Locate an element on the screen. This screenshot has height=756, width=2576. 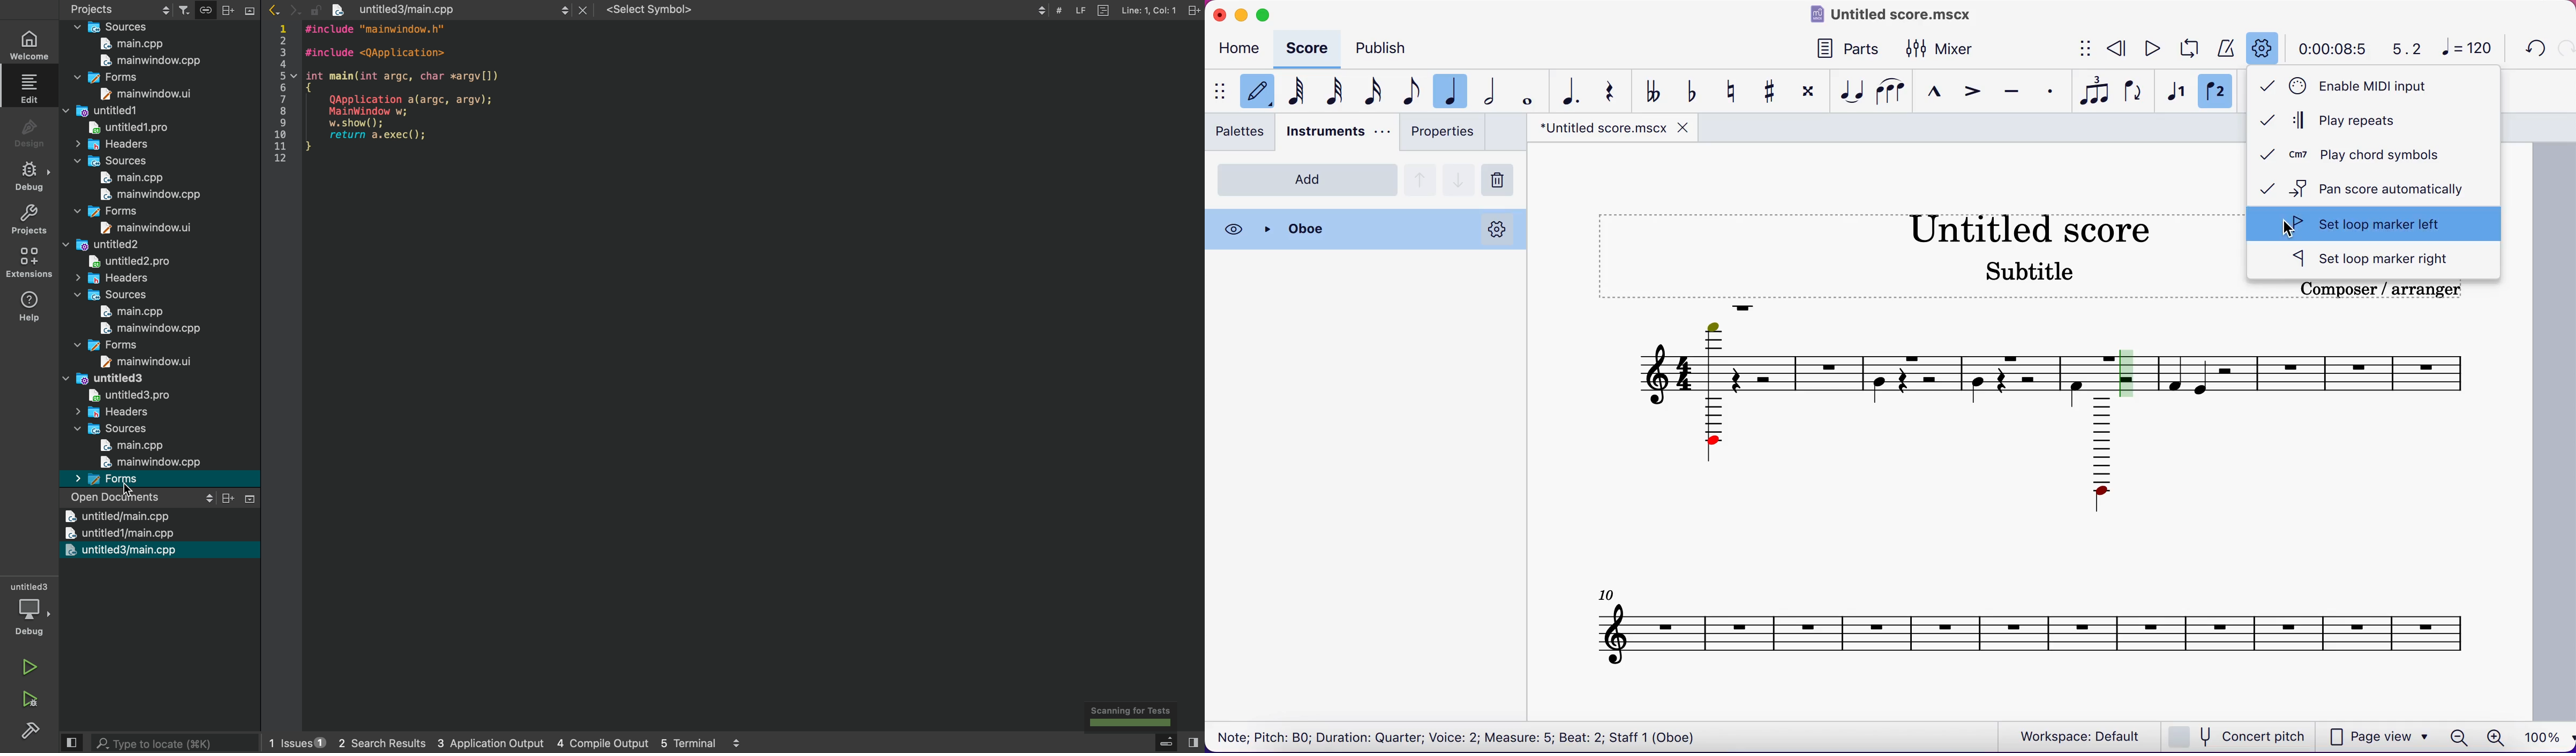
toggle sharp is located at coordinates (1775, 92).